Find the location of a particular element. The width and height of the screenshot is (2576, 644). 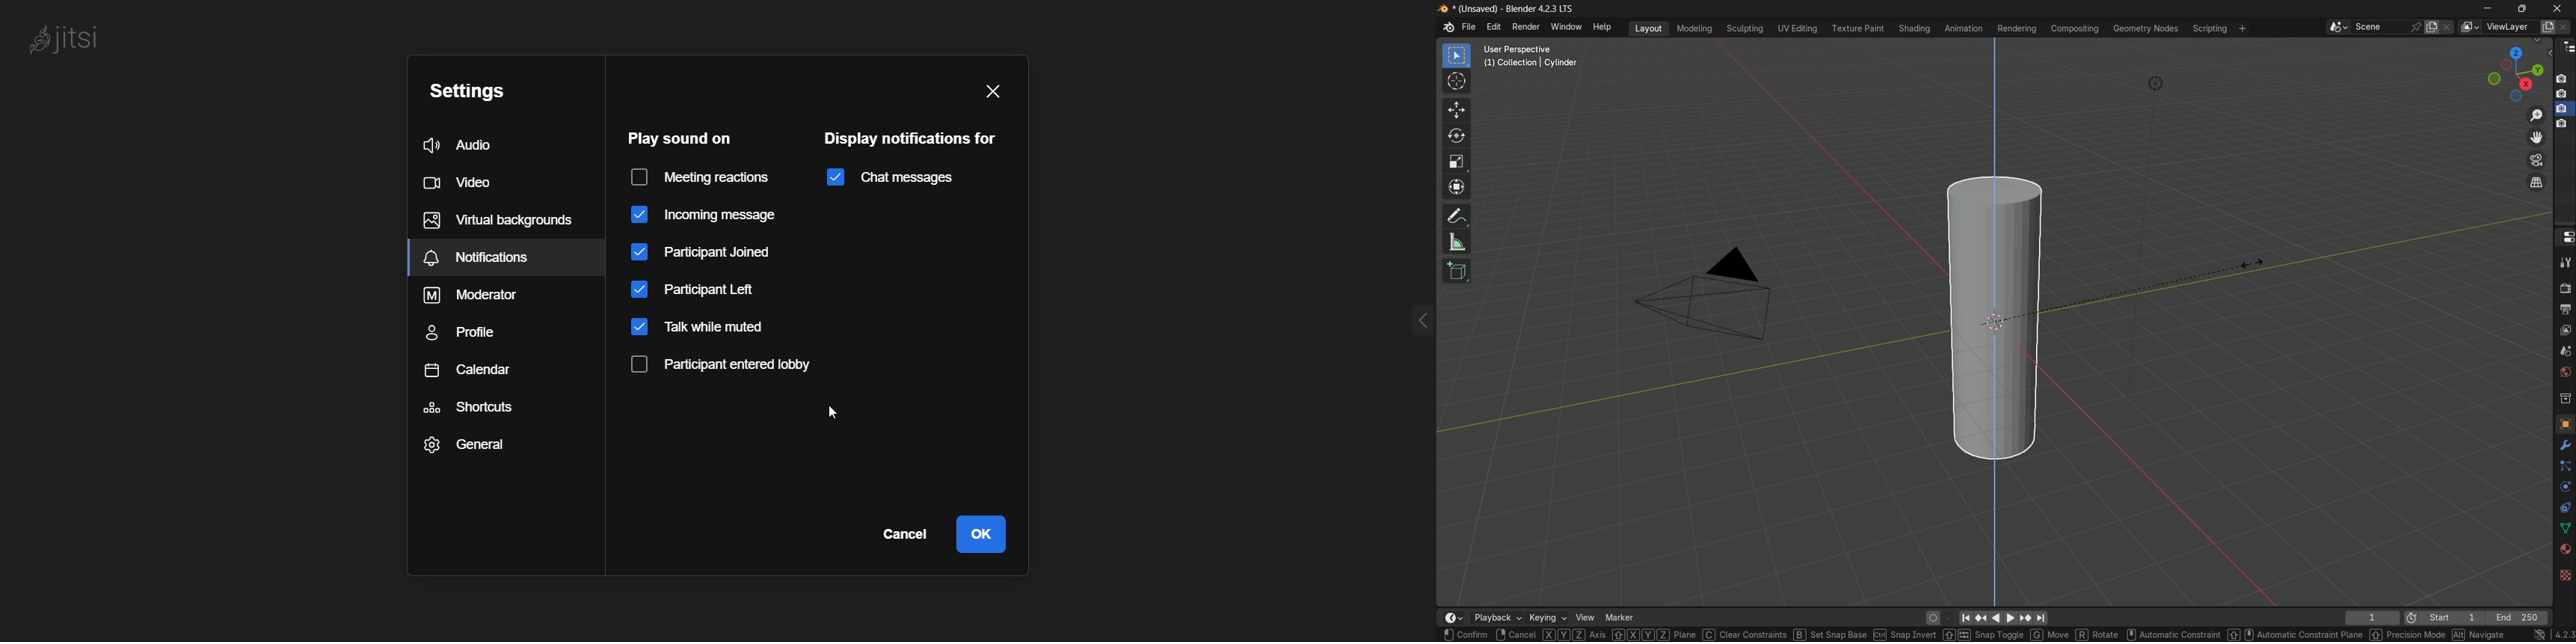

jump to keyframe is located at coordinates (2026, 618).